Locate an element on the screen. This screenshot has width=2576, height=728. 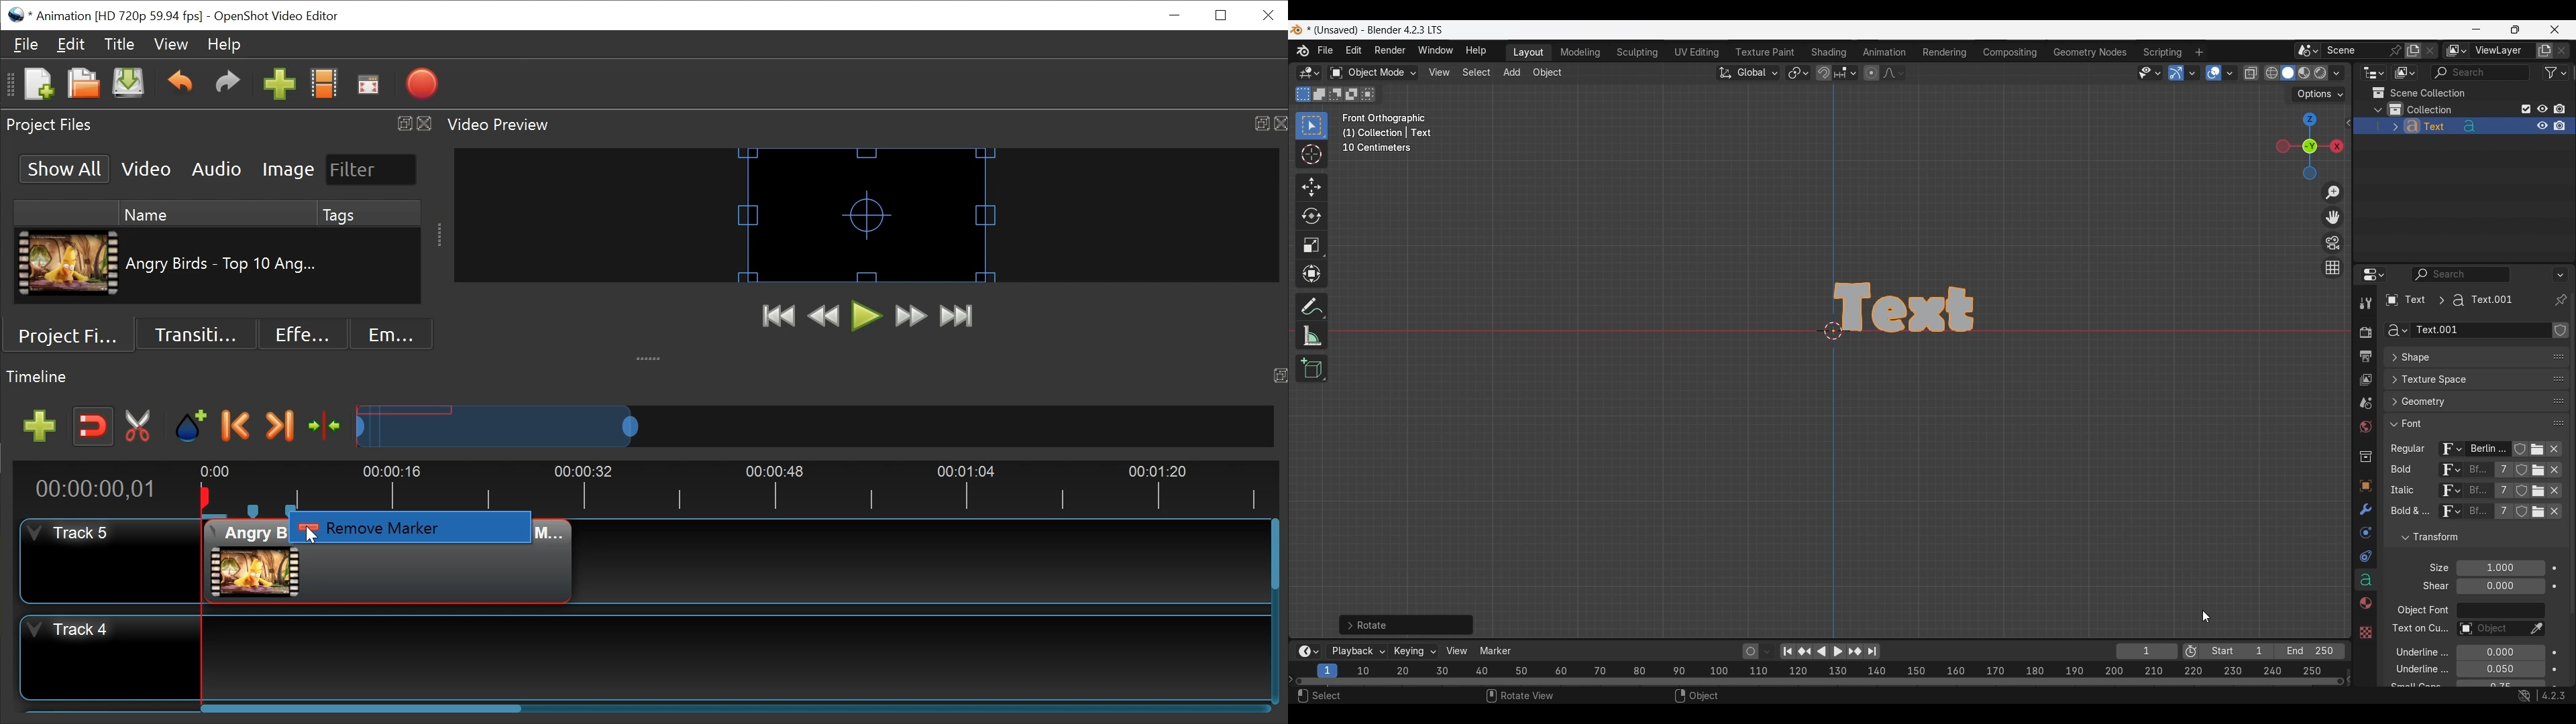
Add view layer is located at coordinates (2544, 51).